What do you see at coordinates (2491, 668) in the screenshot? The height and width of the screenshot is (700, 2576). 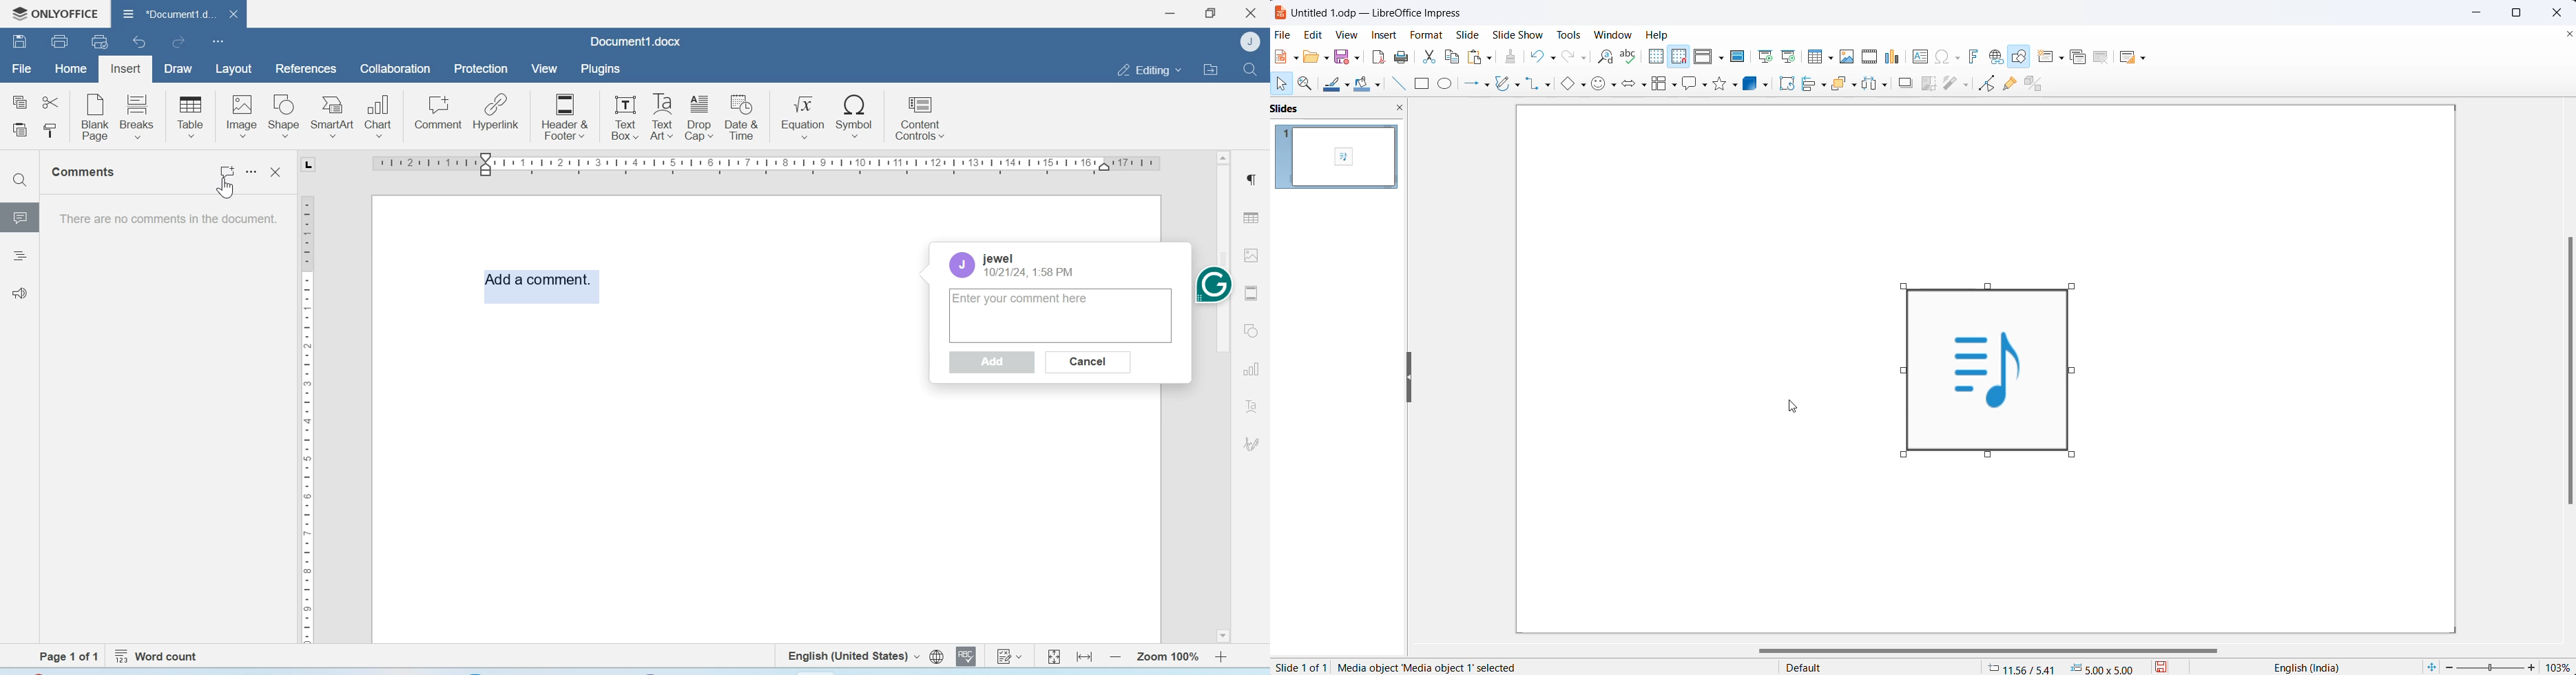 I see `zoom slider` at bounding box center [2491, 668].